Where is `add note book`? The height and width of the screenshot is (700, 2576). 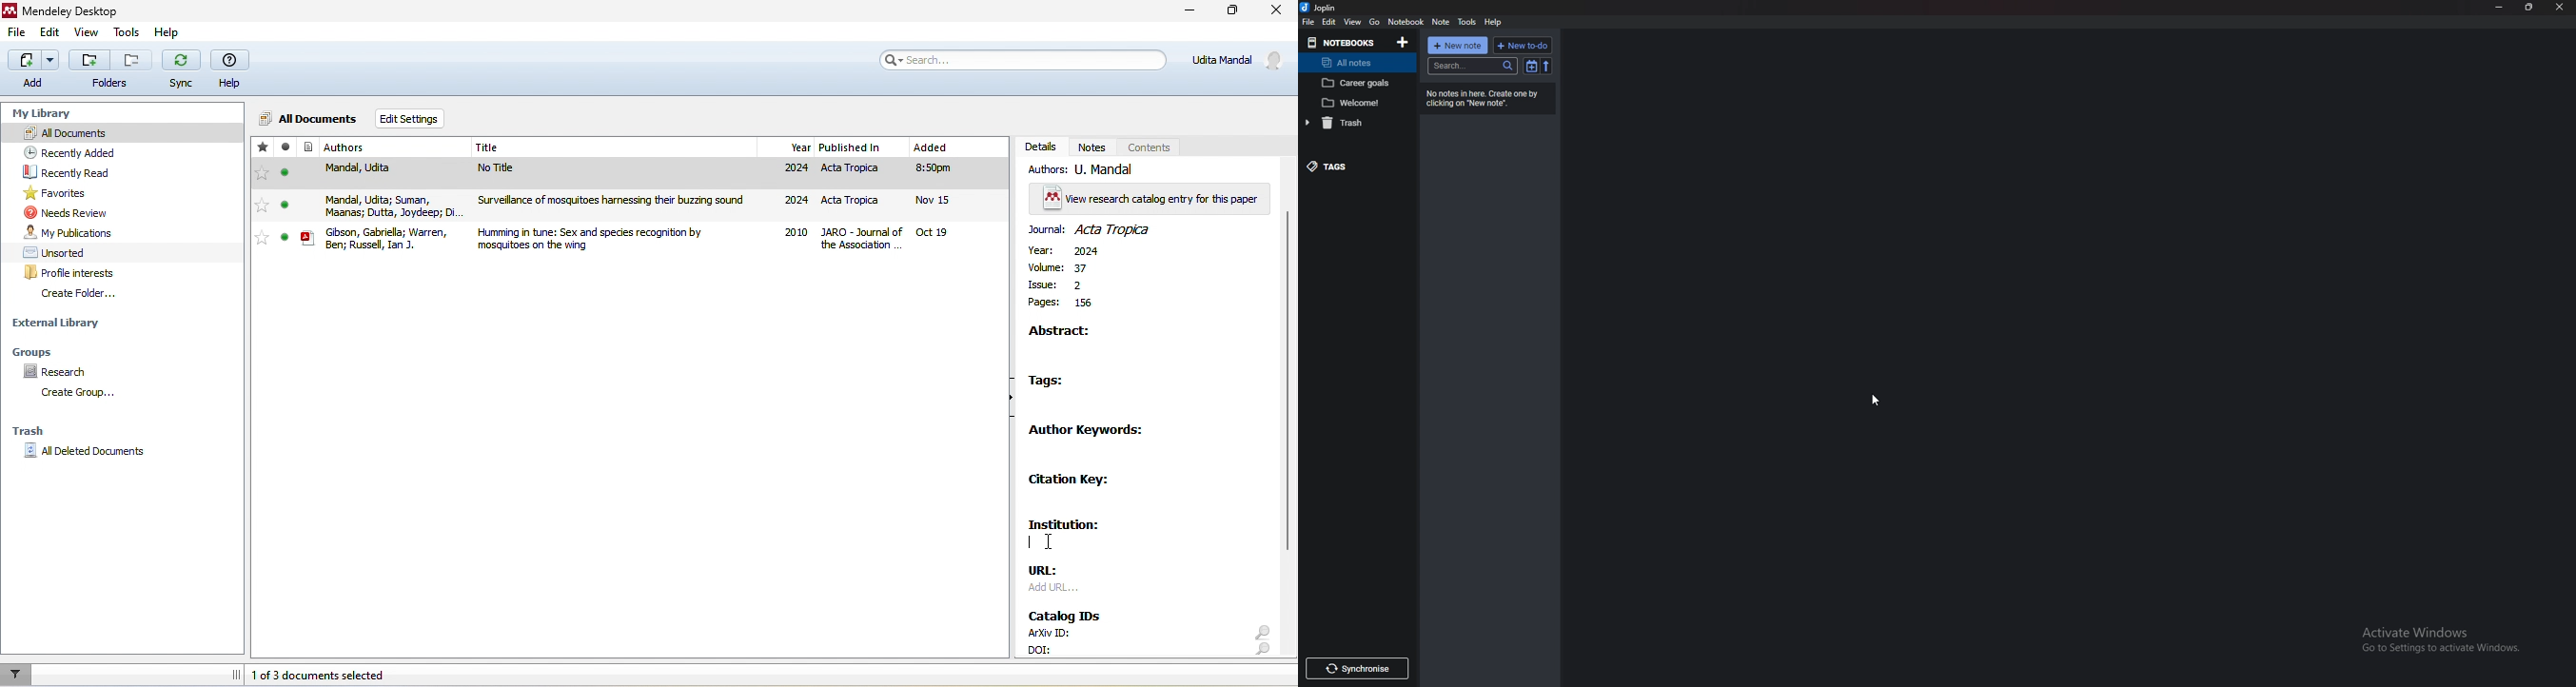 add note book is located at coordinates (1402, 42).